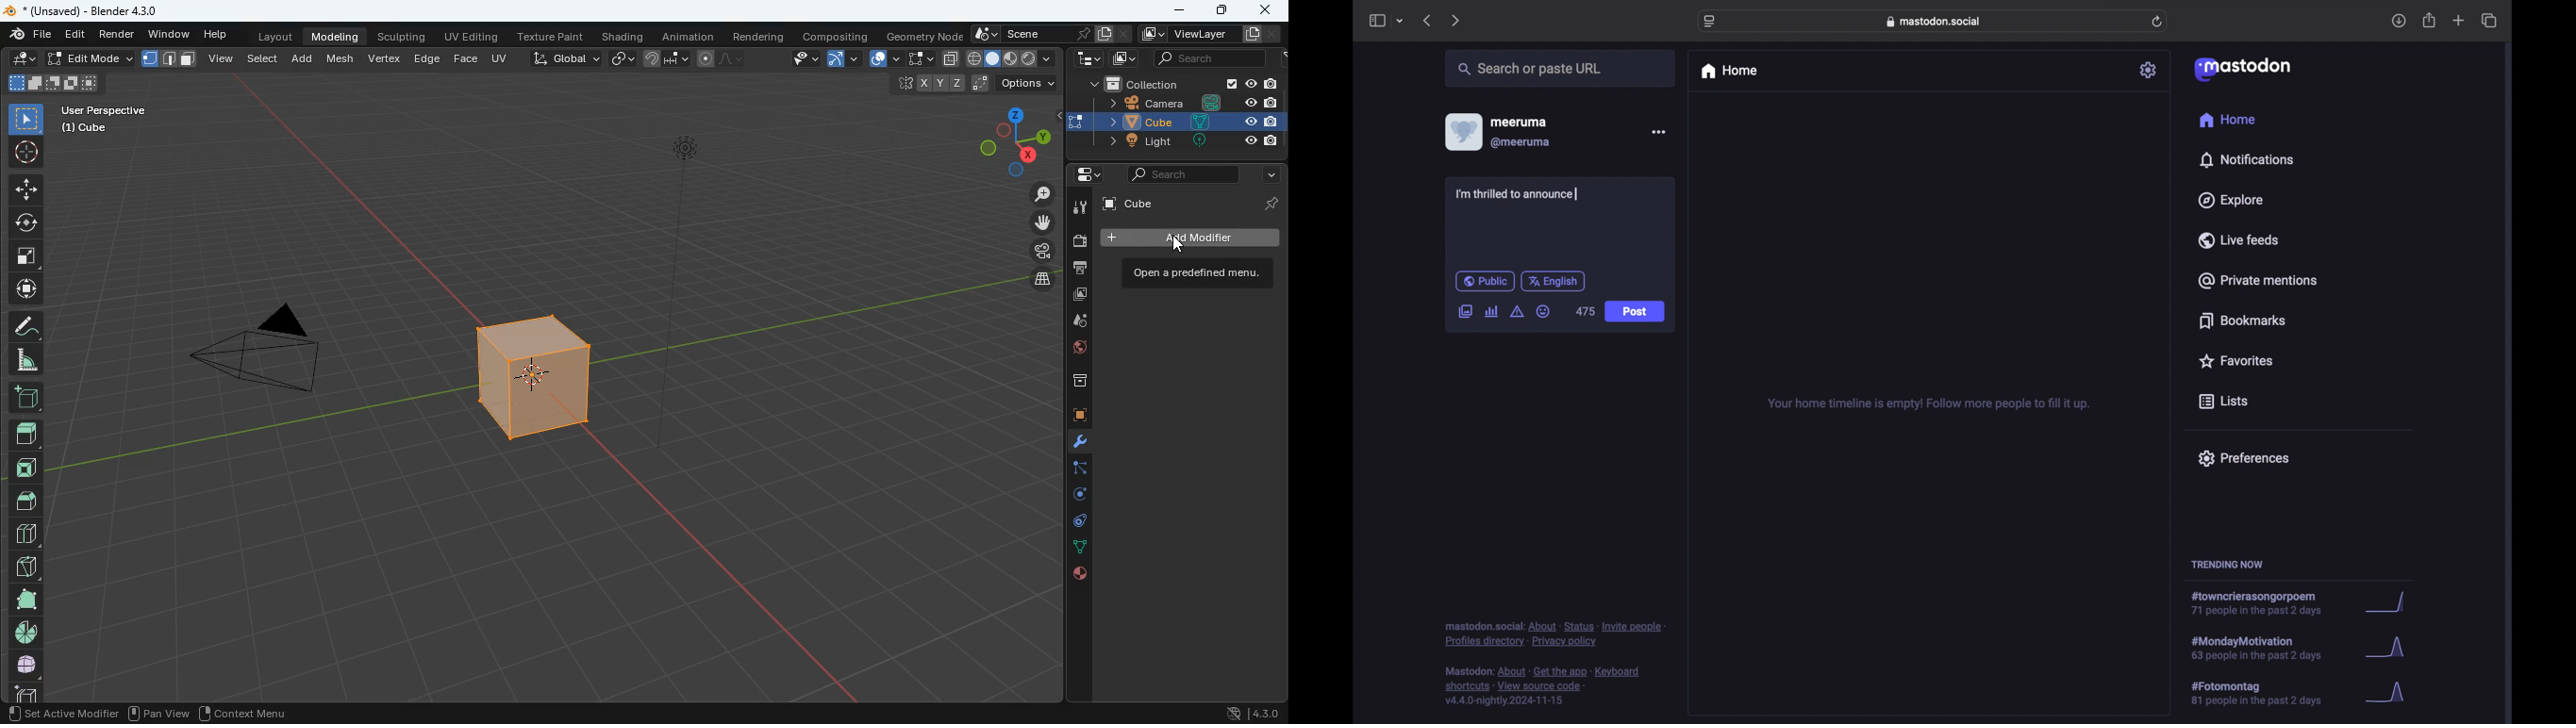 This screenshot has width=2576, height=728. What do you see at coordinates (623, 58) in the screenshot?
I see `link` at bounding box center [623, 58].